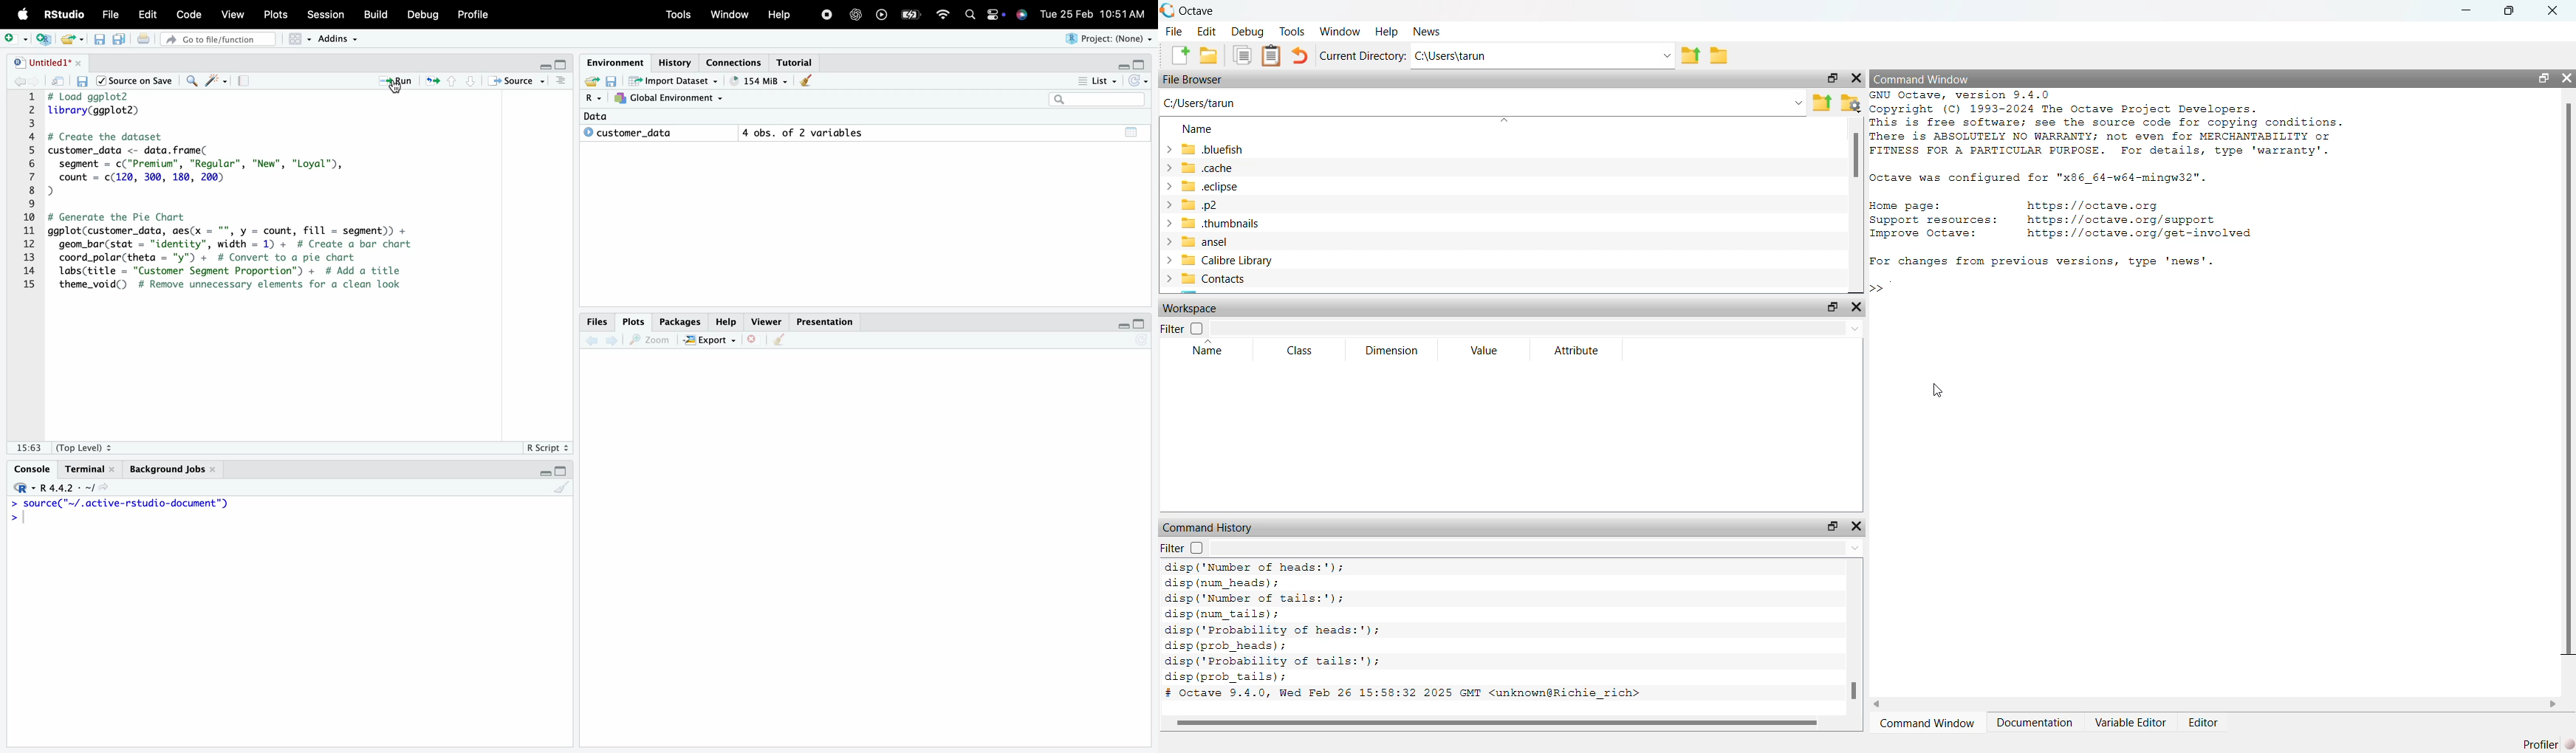 The height and width of the screenshot is (756, 2576). What do you see at coordinates (32, 465) in the screenshot?
I see `Console` at bounding box center [32, 465].